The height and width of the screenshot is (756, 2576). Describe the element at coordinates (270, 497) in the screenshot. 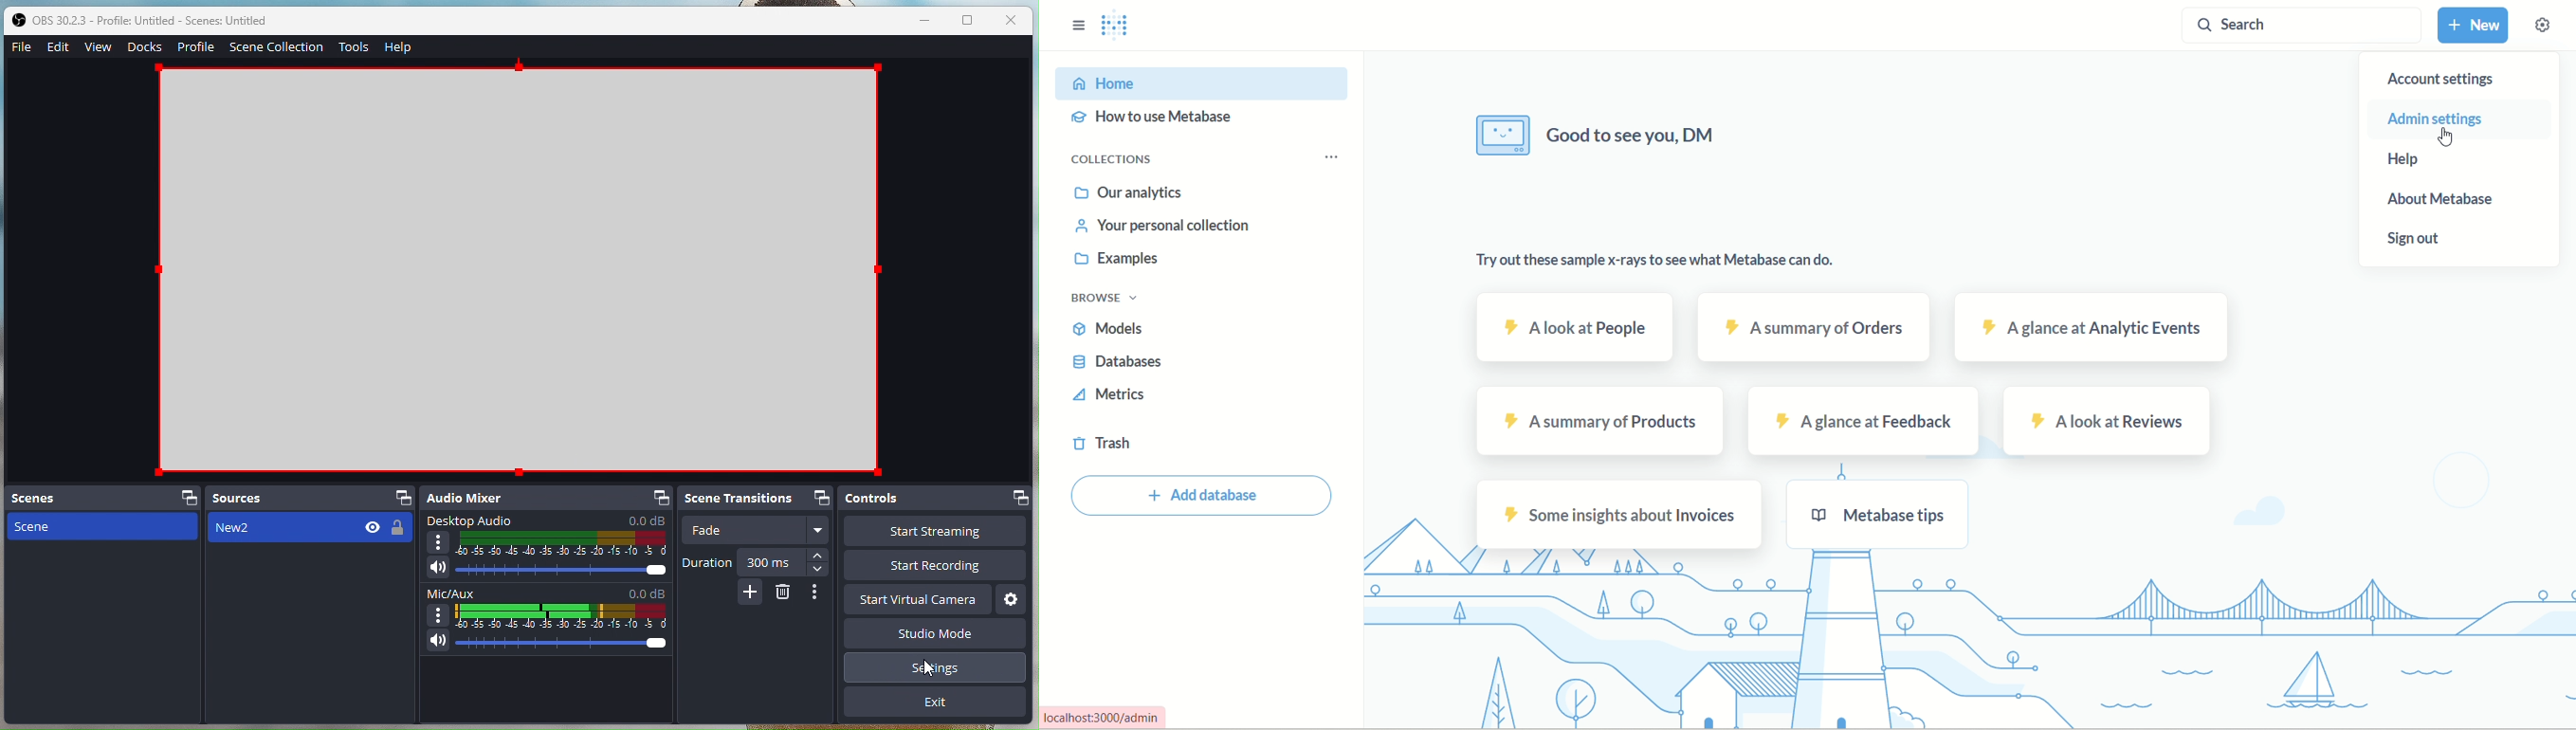

I see `Sources` at that location.